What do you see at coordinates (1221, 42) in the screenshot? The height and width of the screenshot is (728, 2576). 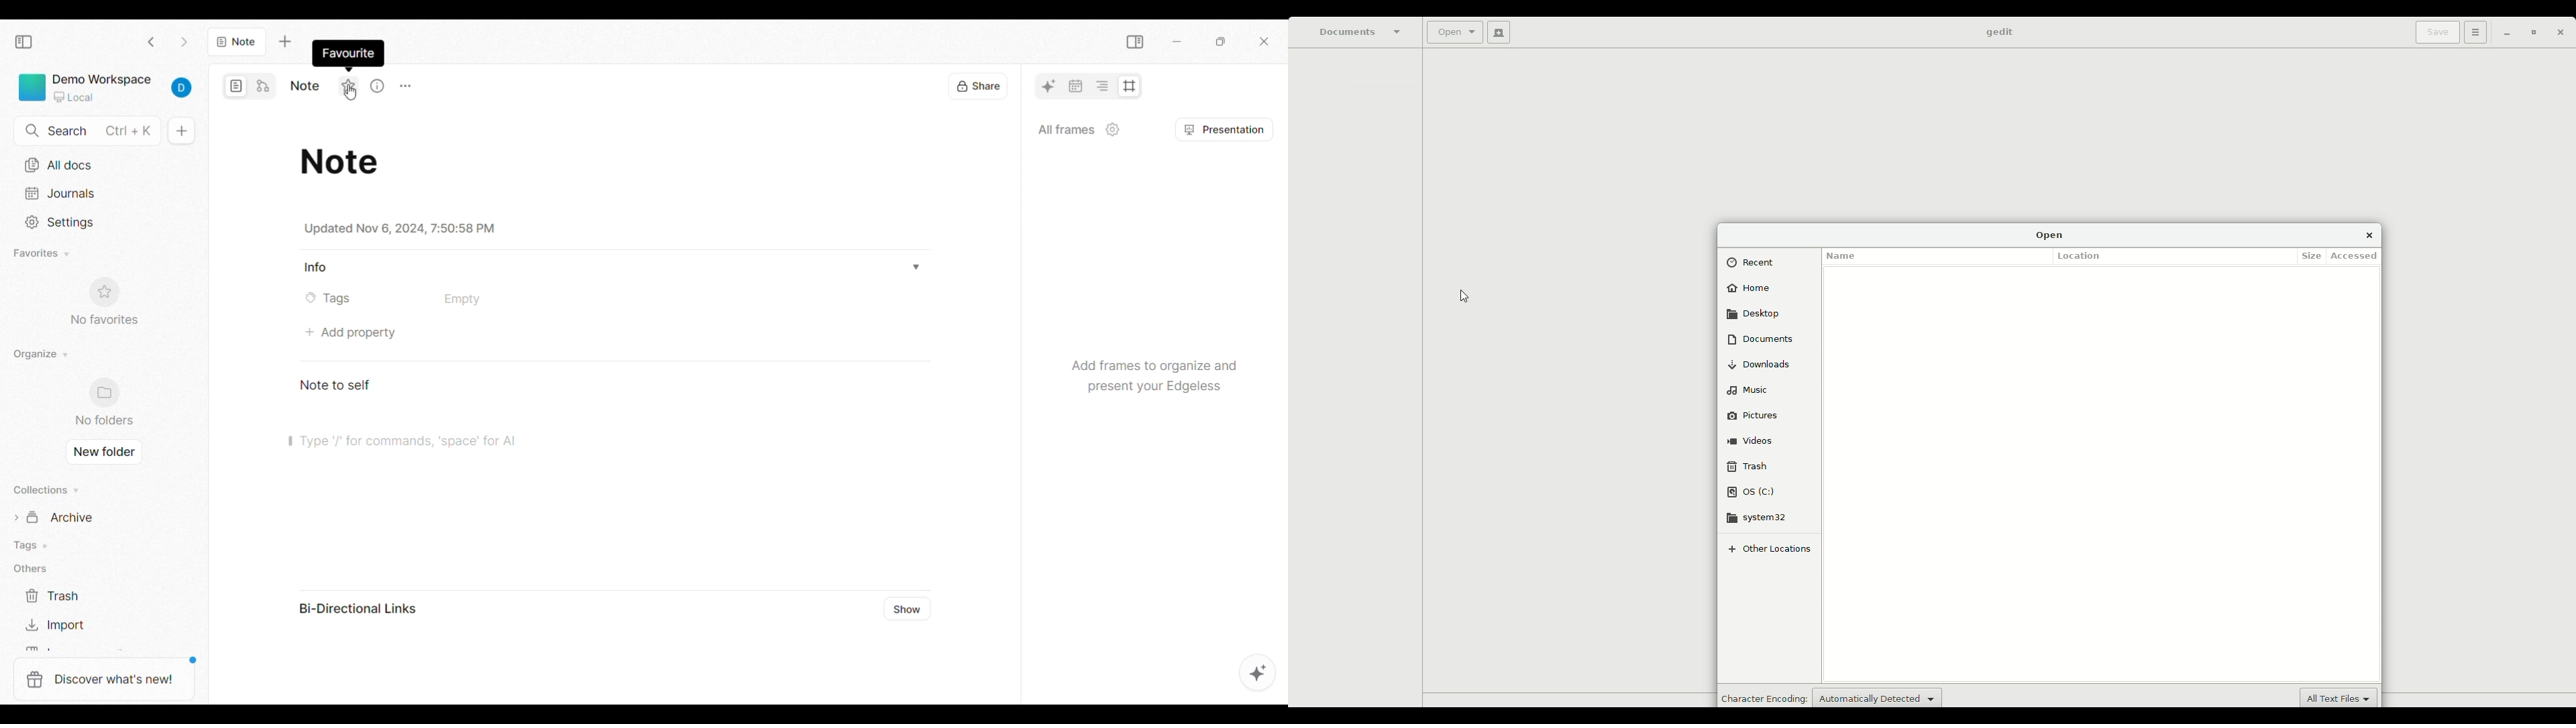 I see `Show interface in smaller tab` at bounding box center [1221, 42].